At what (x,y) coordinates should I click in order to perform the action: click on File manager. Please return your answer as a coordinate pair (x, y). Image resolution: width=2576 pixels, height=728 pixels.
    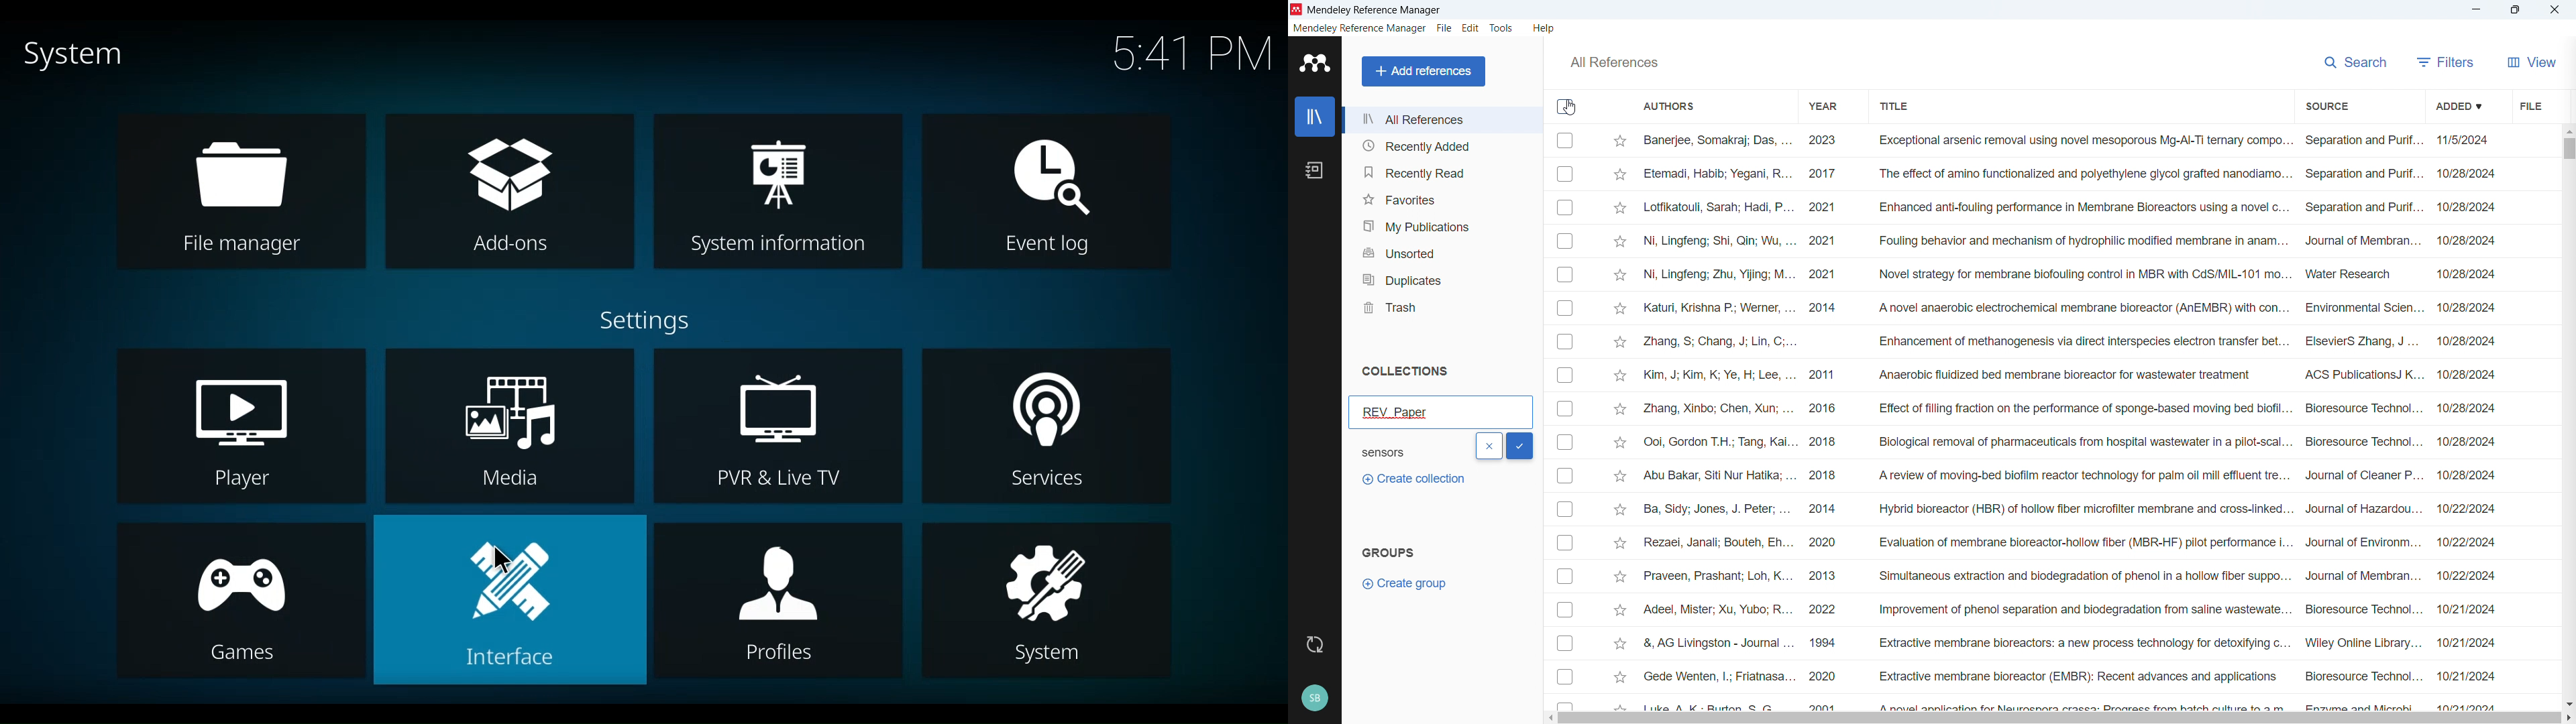
    Looking at the image, I should click on (242, 191).